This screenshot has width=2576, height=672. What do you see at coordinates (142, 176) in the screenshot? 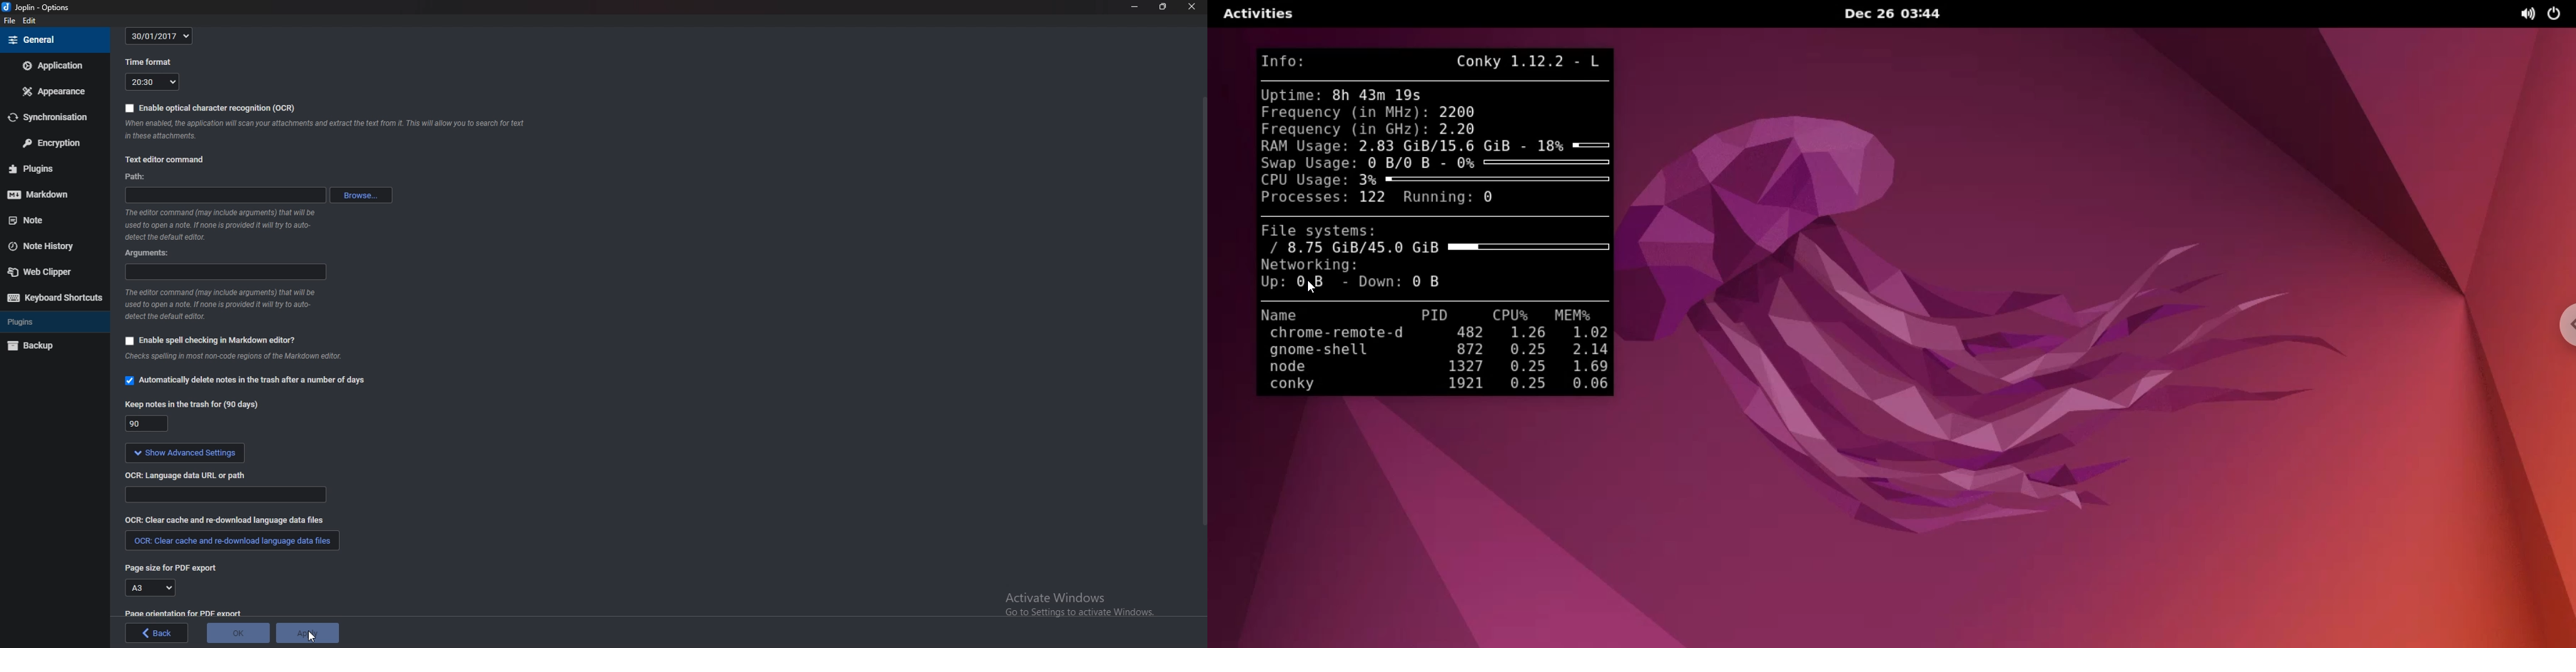
I see `path` at bounding box center [142, 176].